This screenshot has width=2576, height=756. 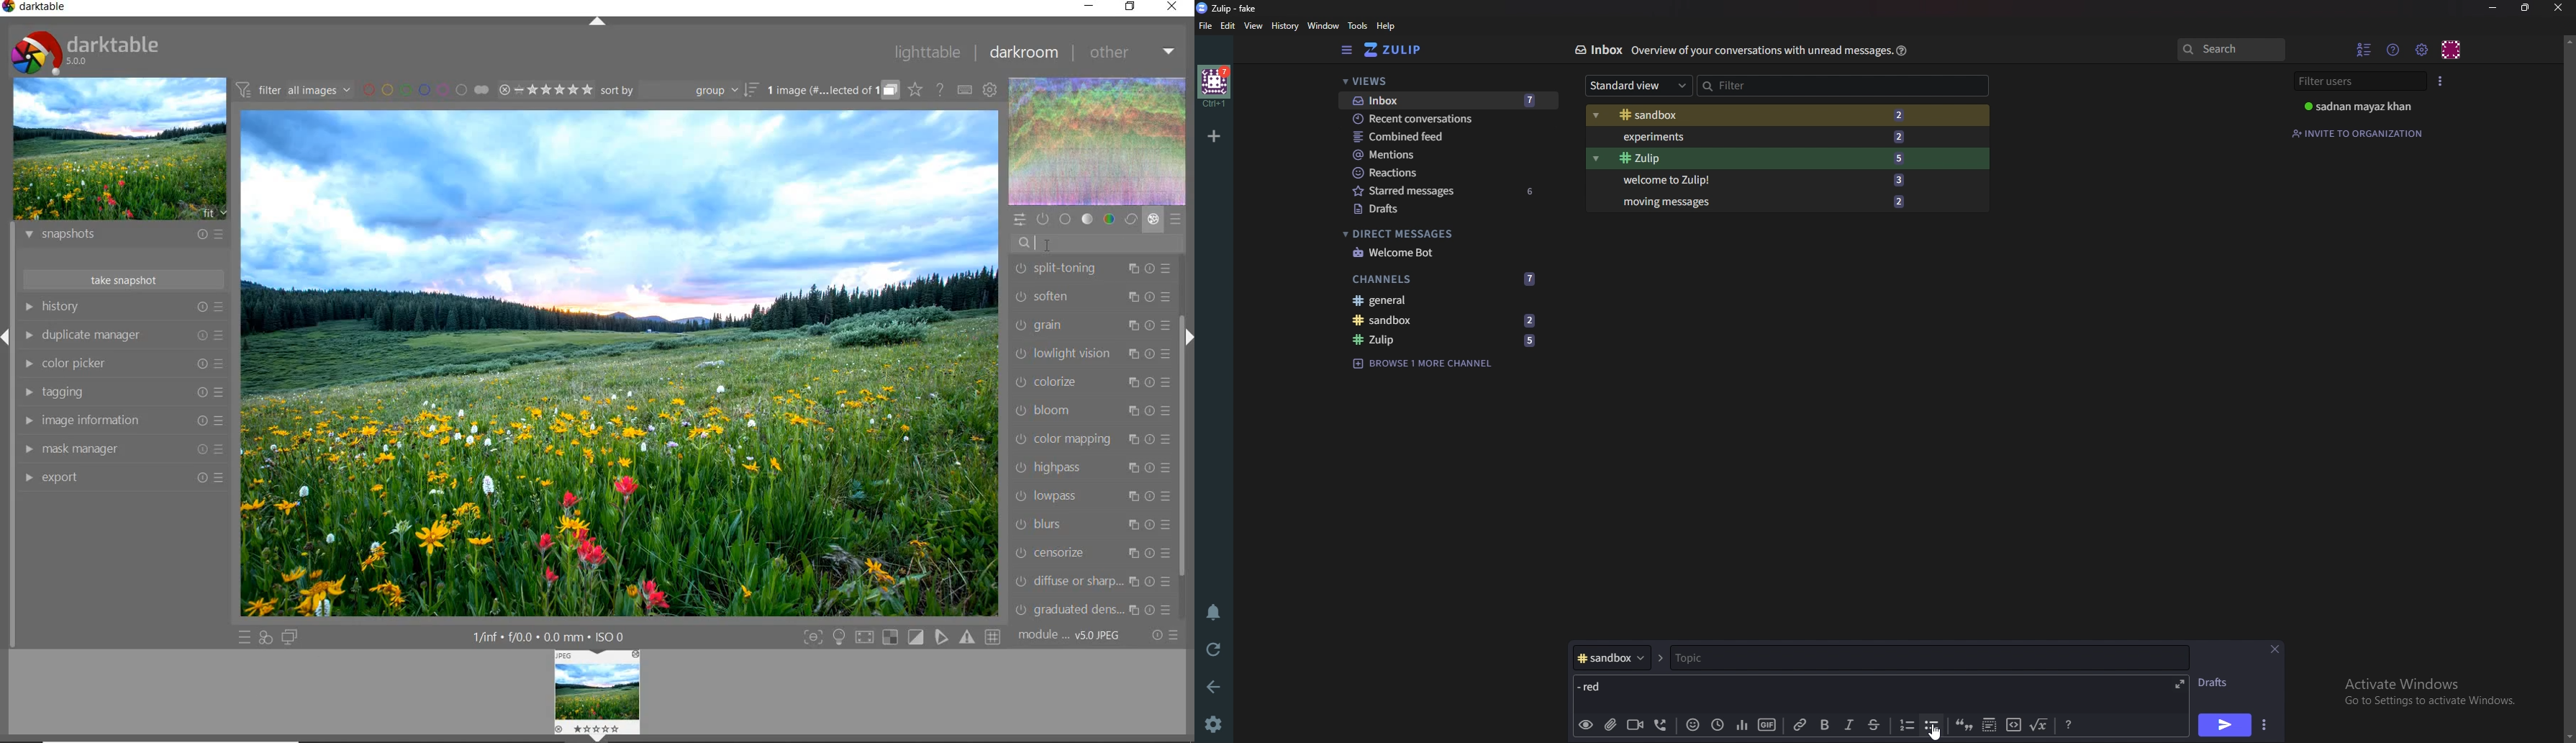 I want to click on Global time, so click(x=1717, y=725).